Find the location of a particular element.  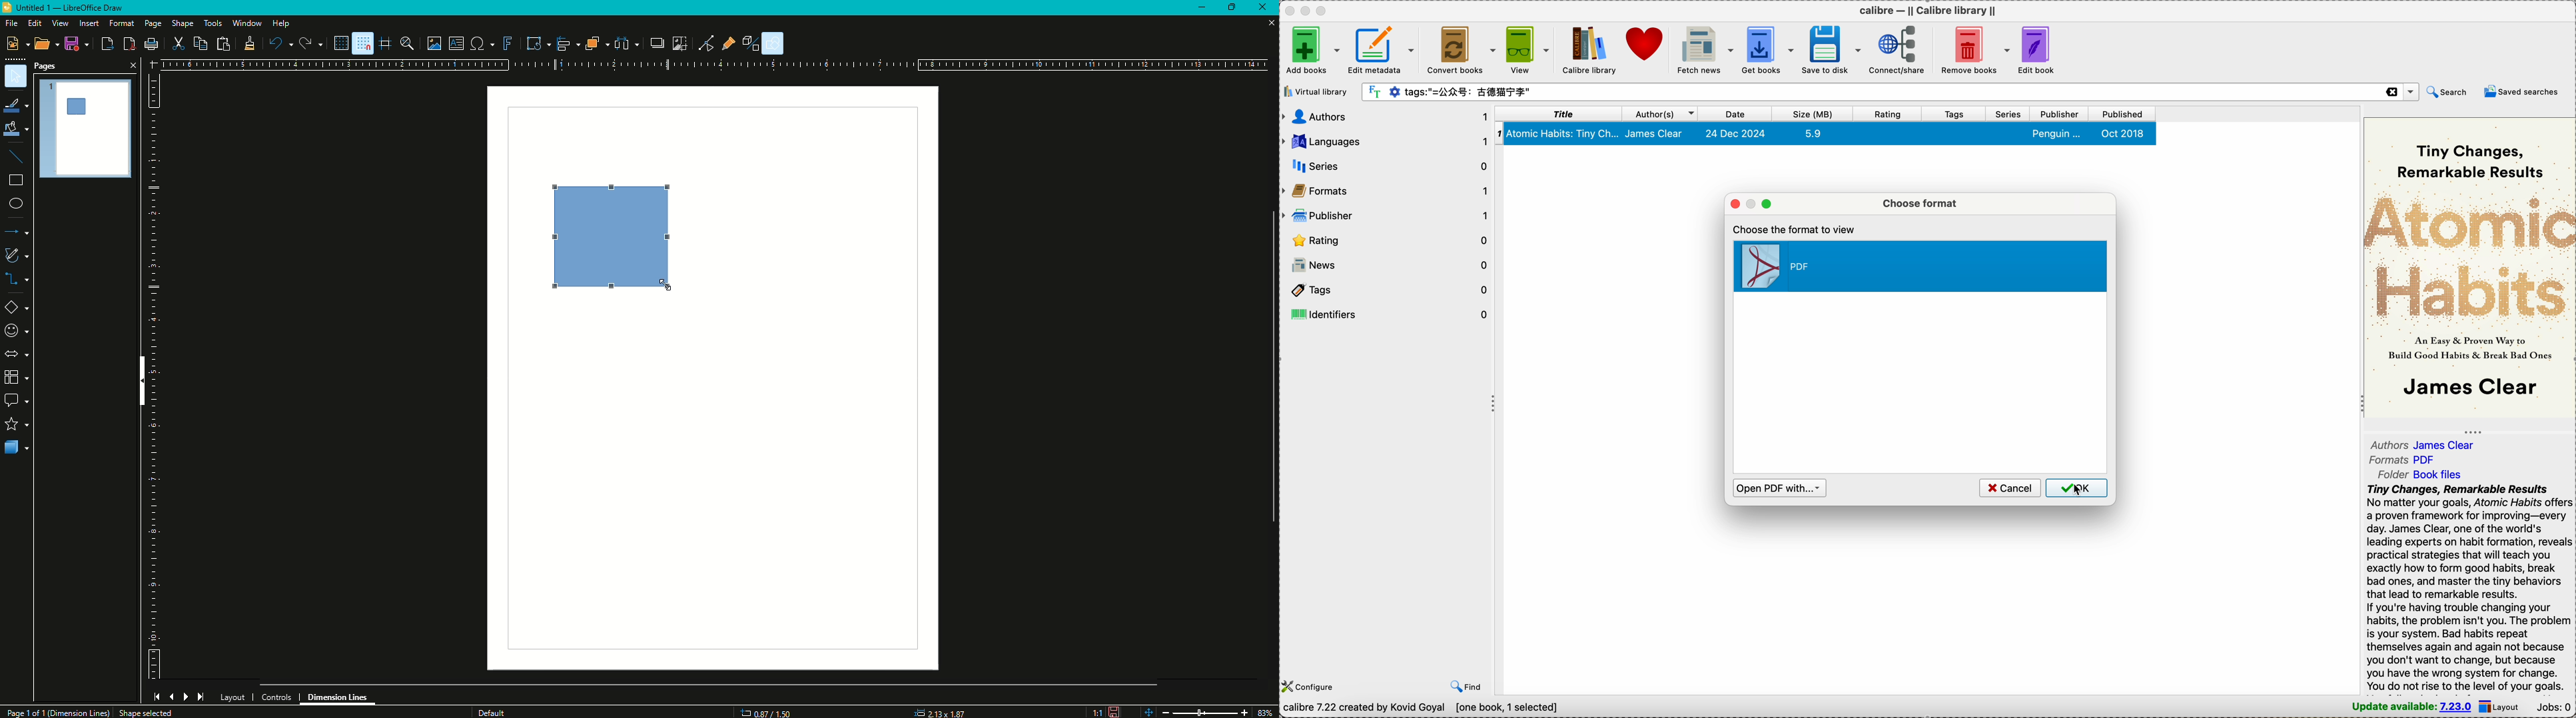

identifiers is located at coordinates (1386, 314).